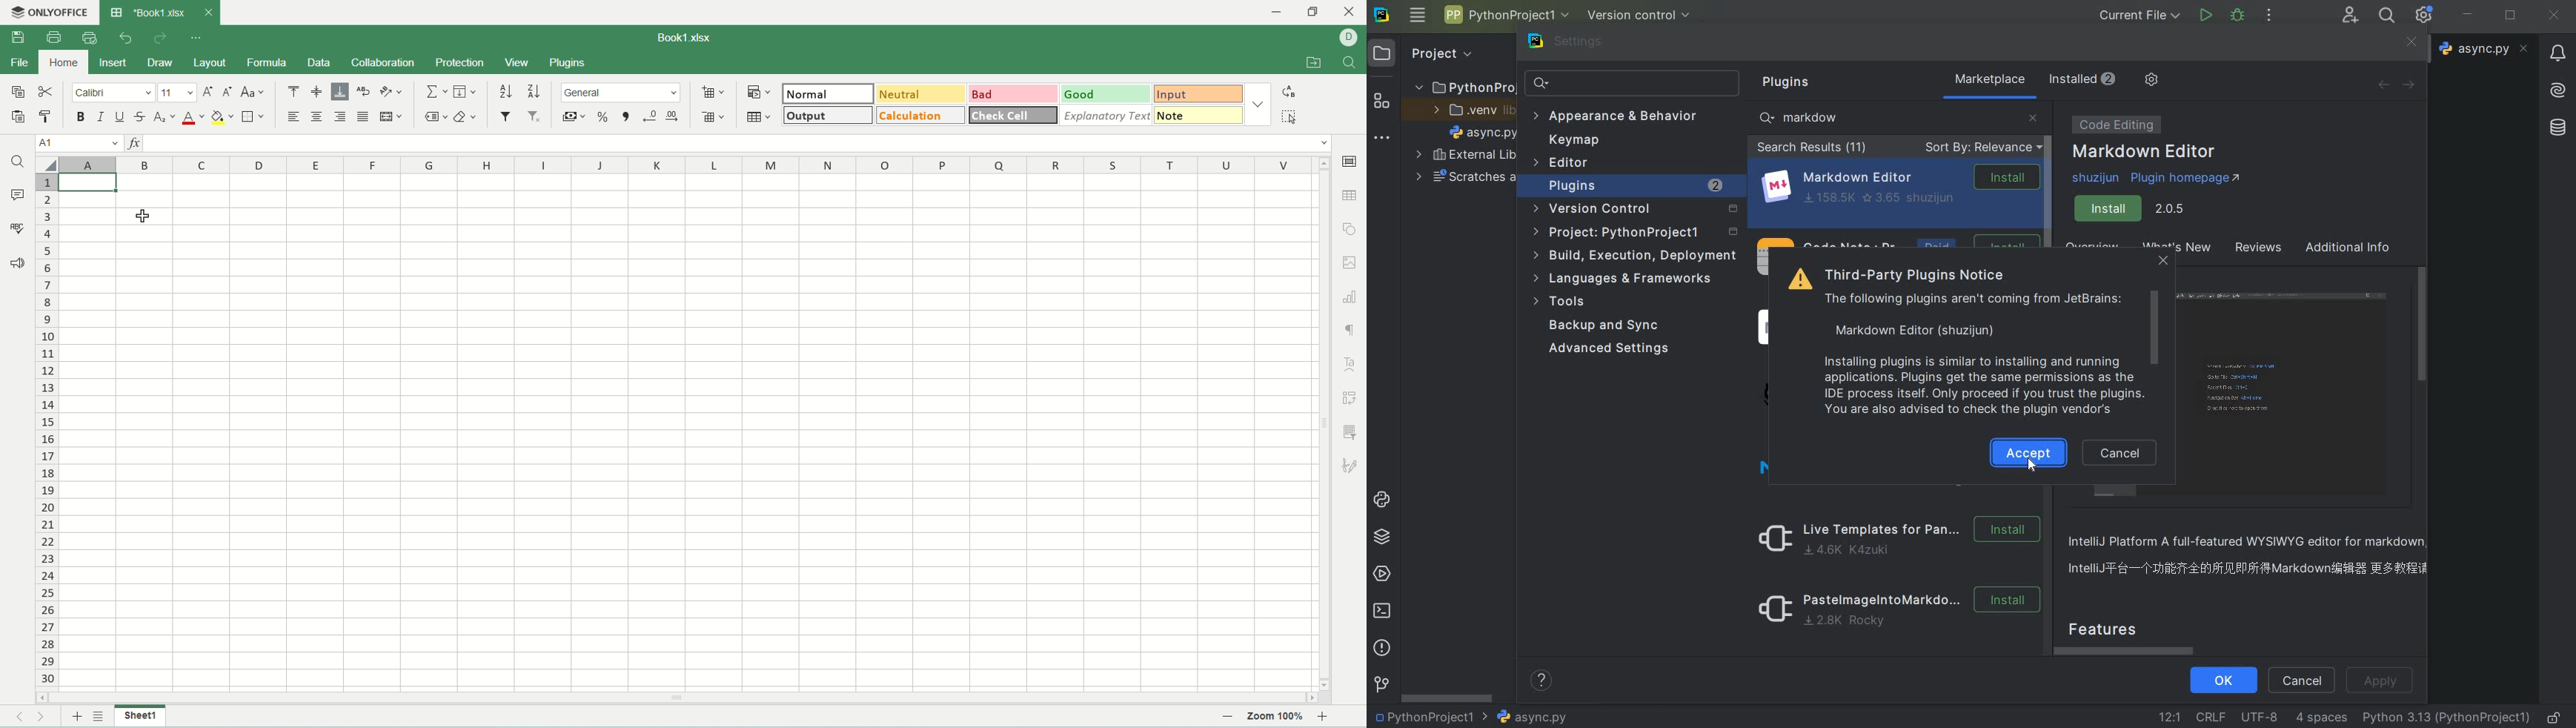 This screenshot has width=2576, height=728. Describe the element at coordinates (2424, 16) in the screenshot. I see `ide and project settings` at that location.